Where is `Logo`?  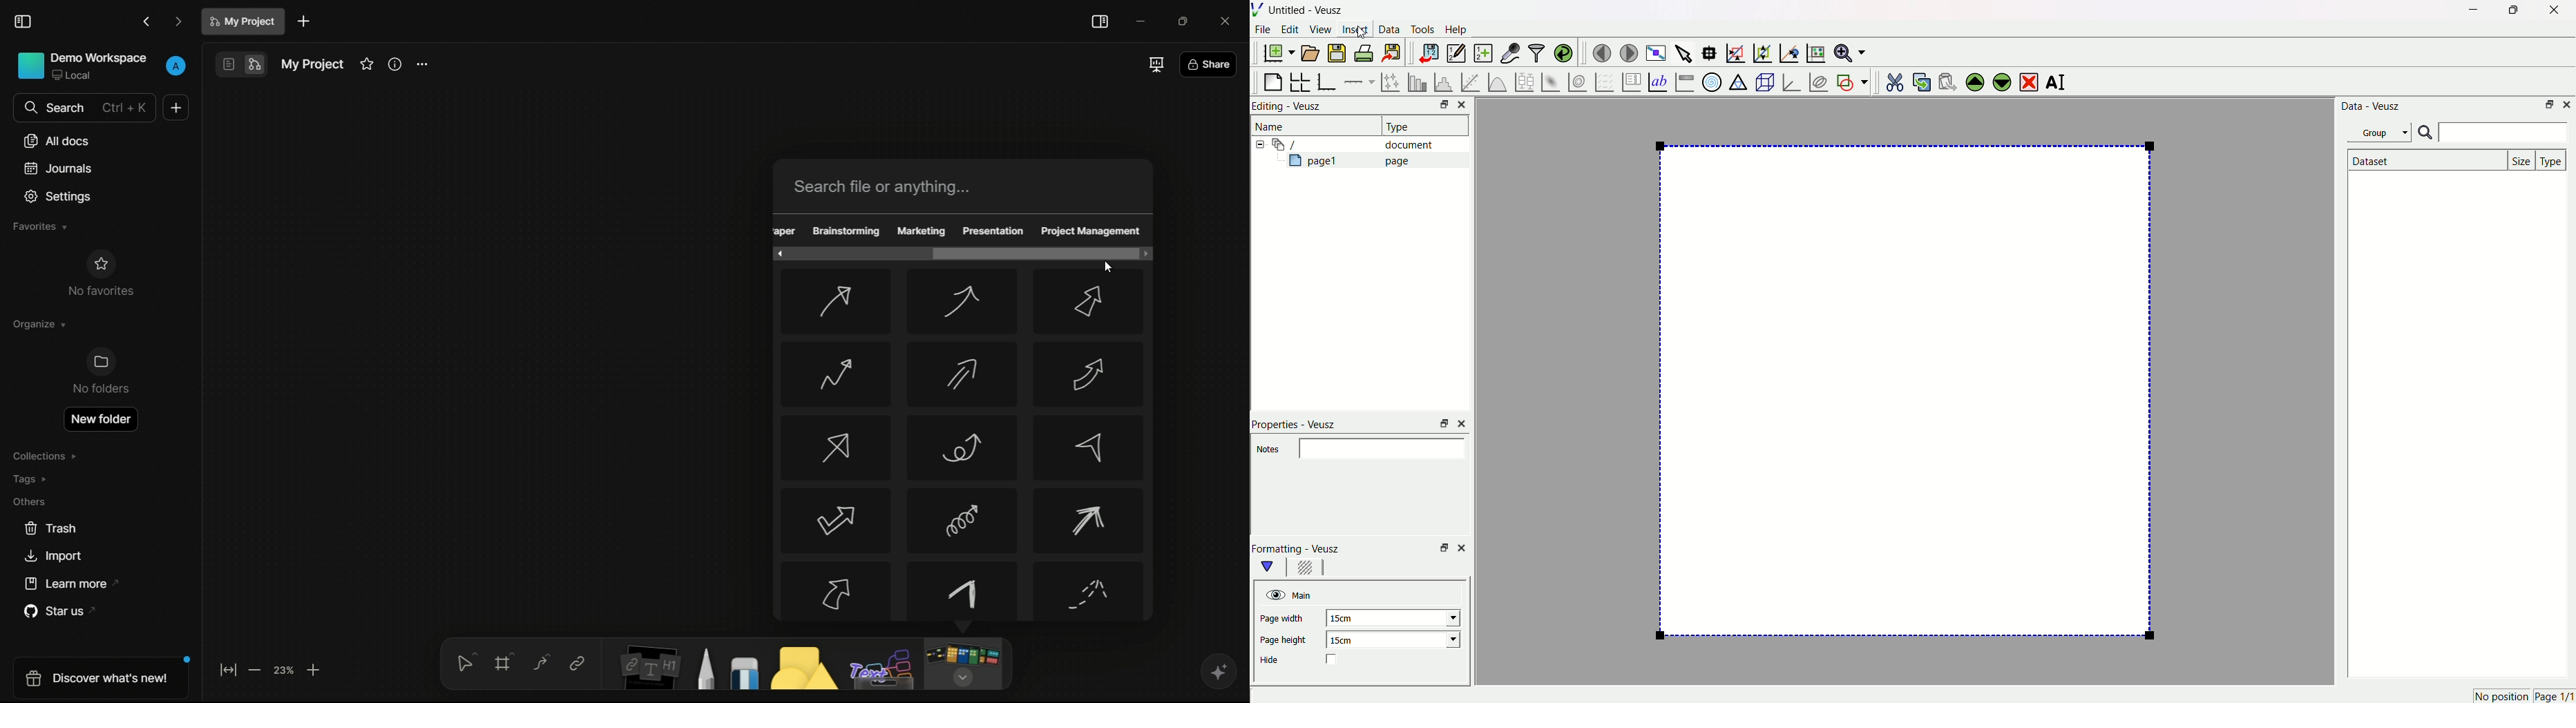
Logo is located at coordinates (1260, 10).